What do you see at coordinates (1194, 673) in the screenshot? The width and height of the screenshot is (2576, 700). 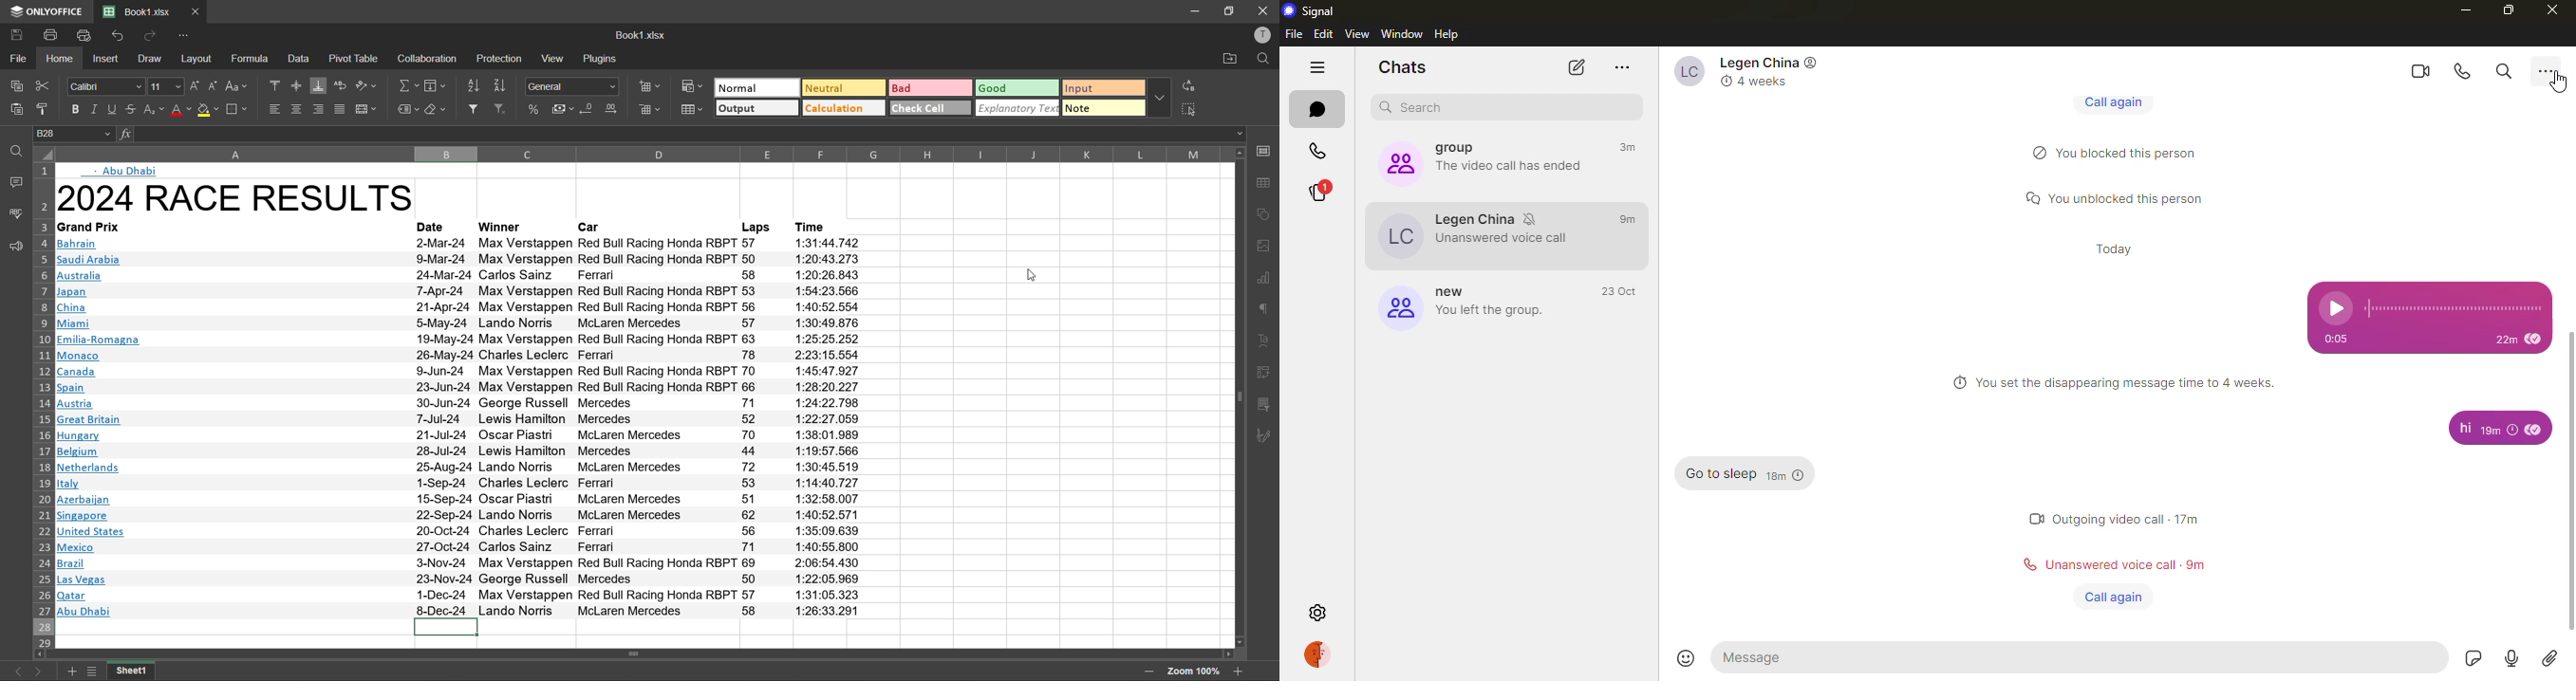 I see `zoom factor` at bounding box center [1194, 673].